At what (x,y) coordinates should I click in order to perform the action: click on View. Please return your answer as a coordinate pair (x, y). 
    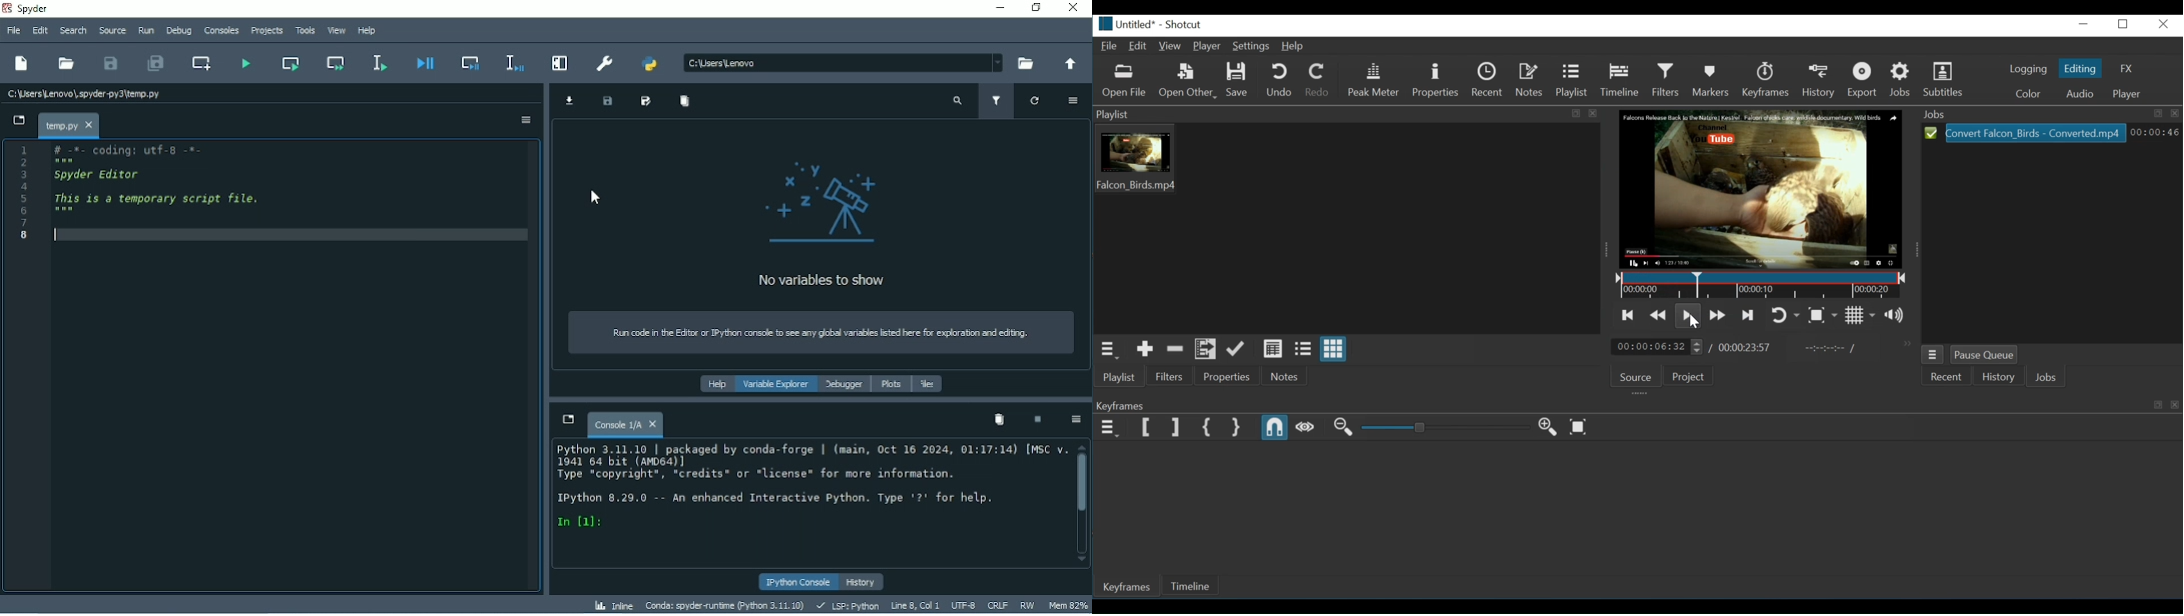
    Looking at the image, I should click on (337, 31).